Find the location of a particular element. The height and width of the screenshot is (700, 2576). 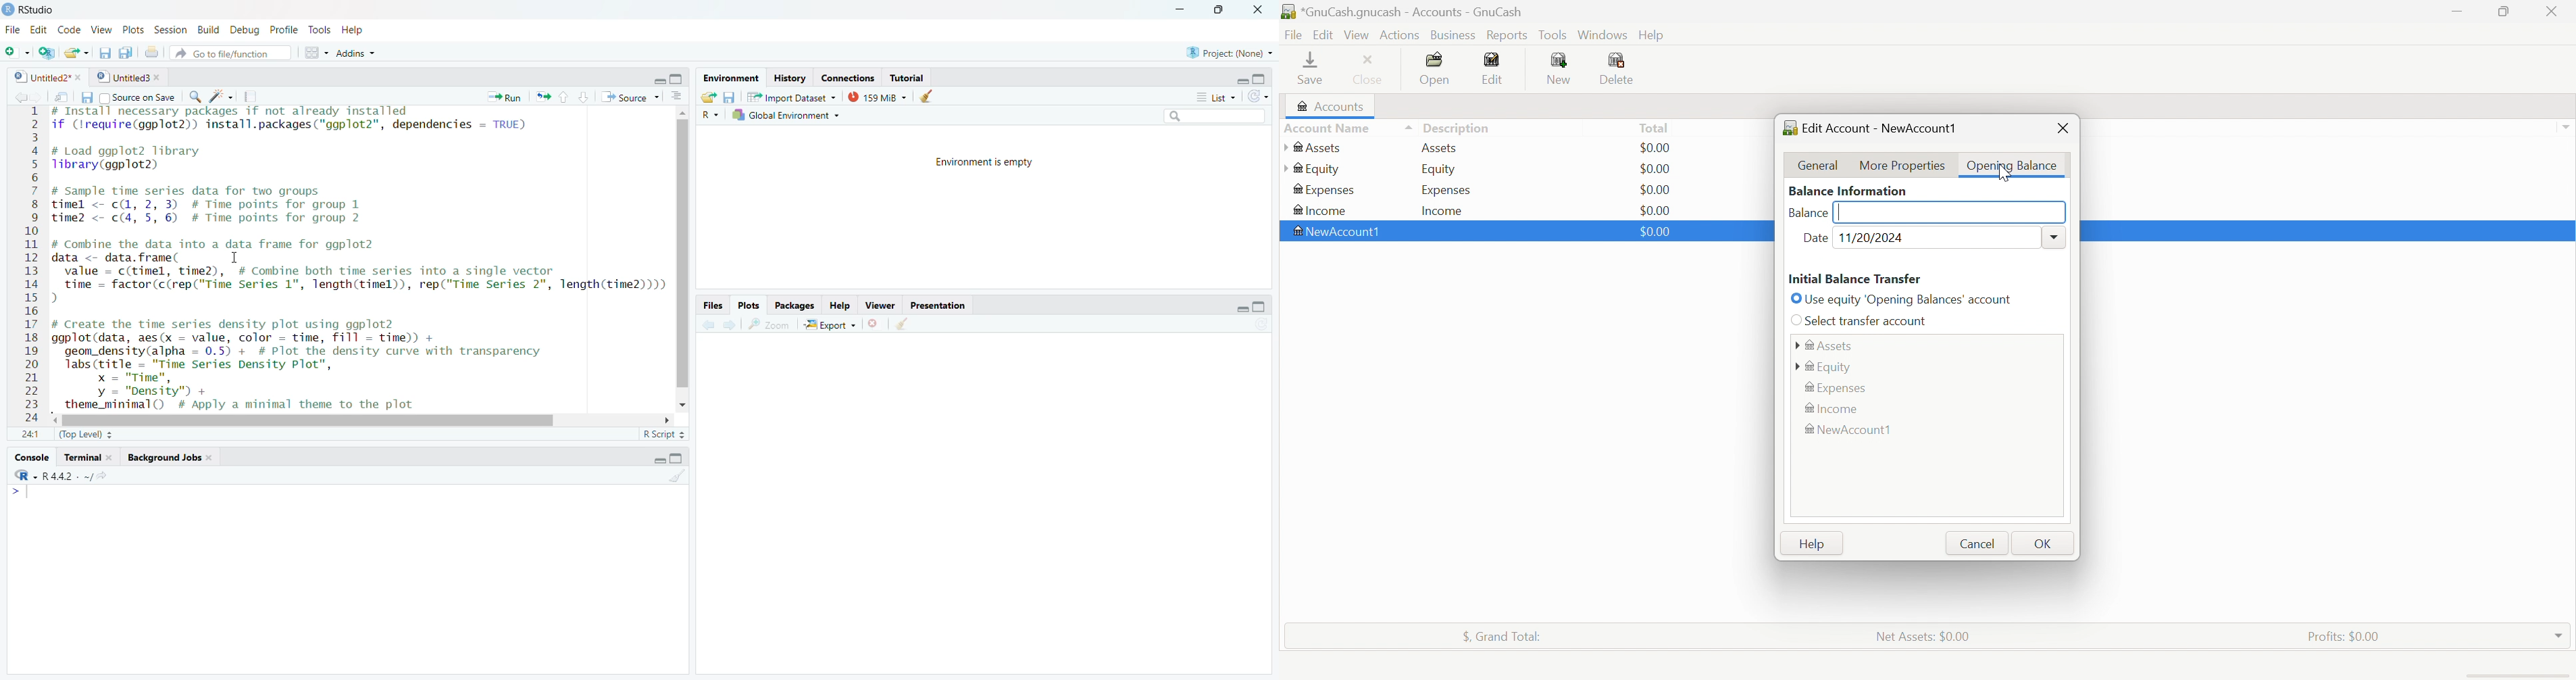

Restore Down is located at coordinates (2506, 13).